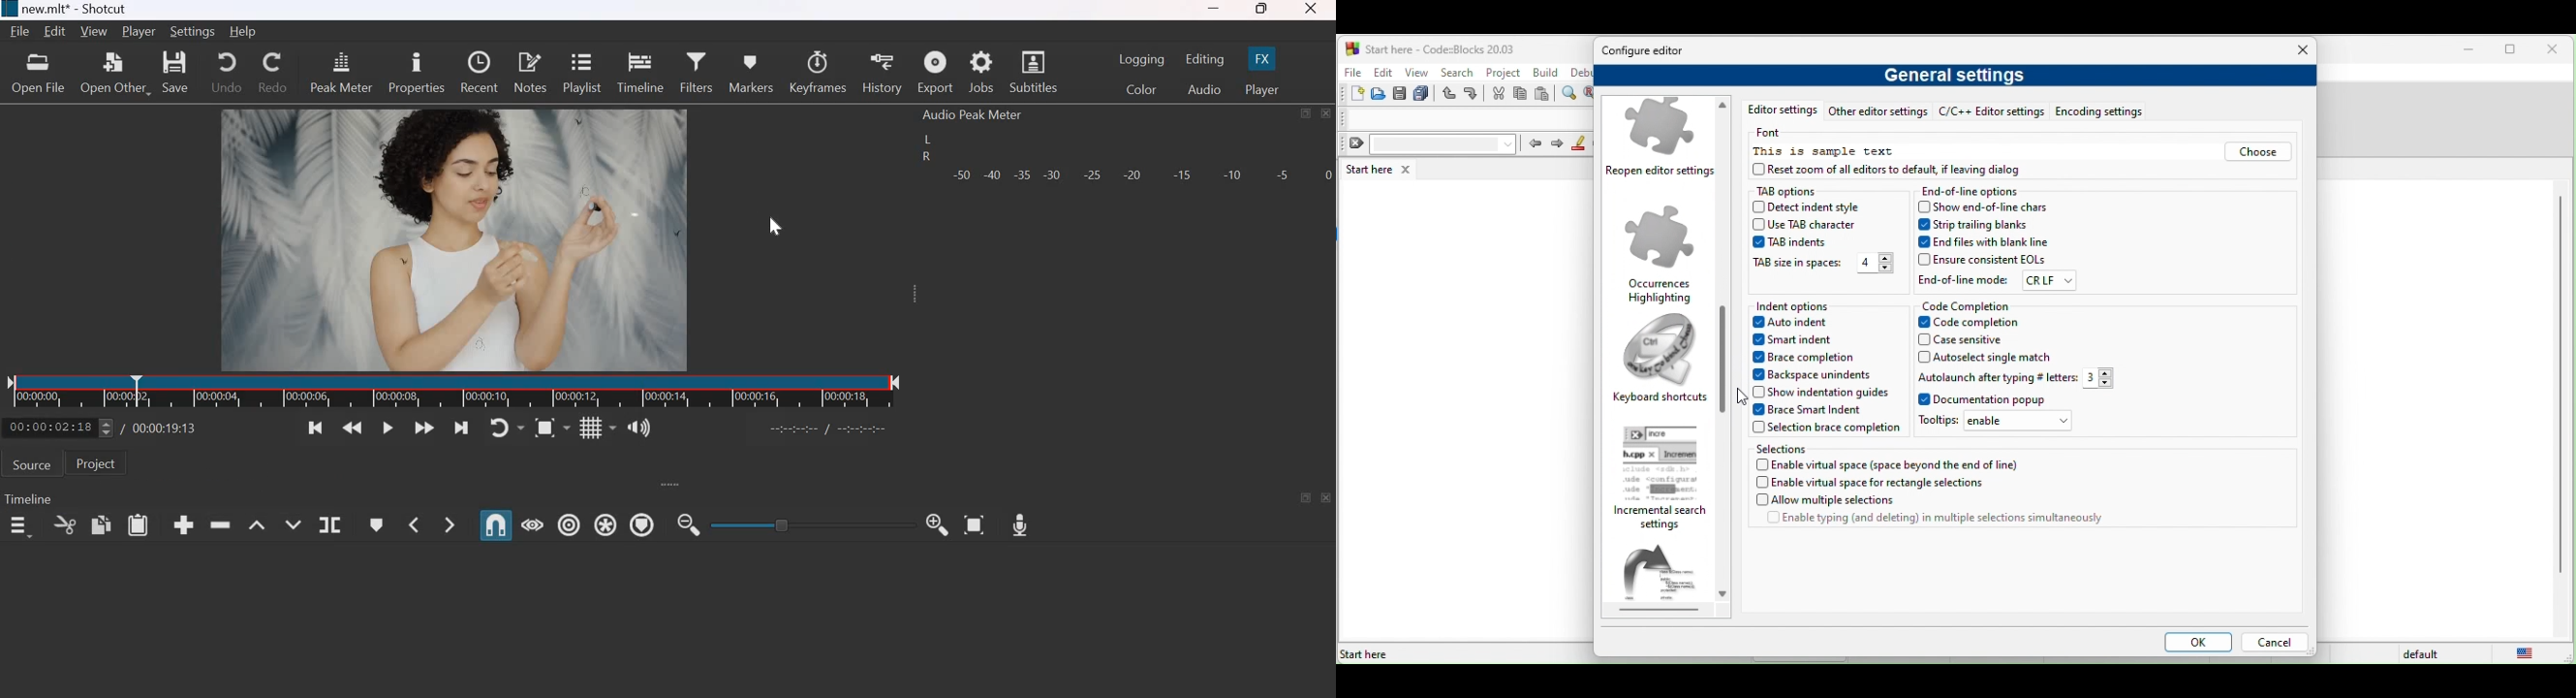 Image resolution: width=2576 pixels, height=700 pixels. Describe the element at coordinates (274, 72) in the screenshot. I see `Redo` at that location.